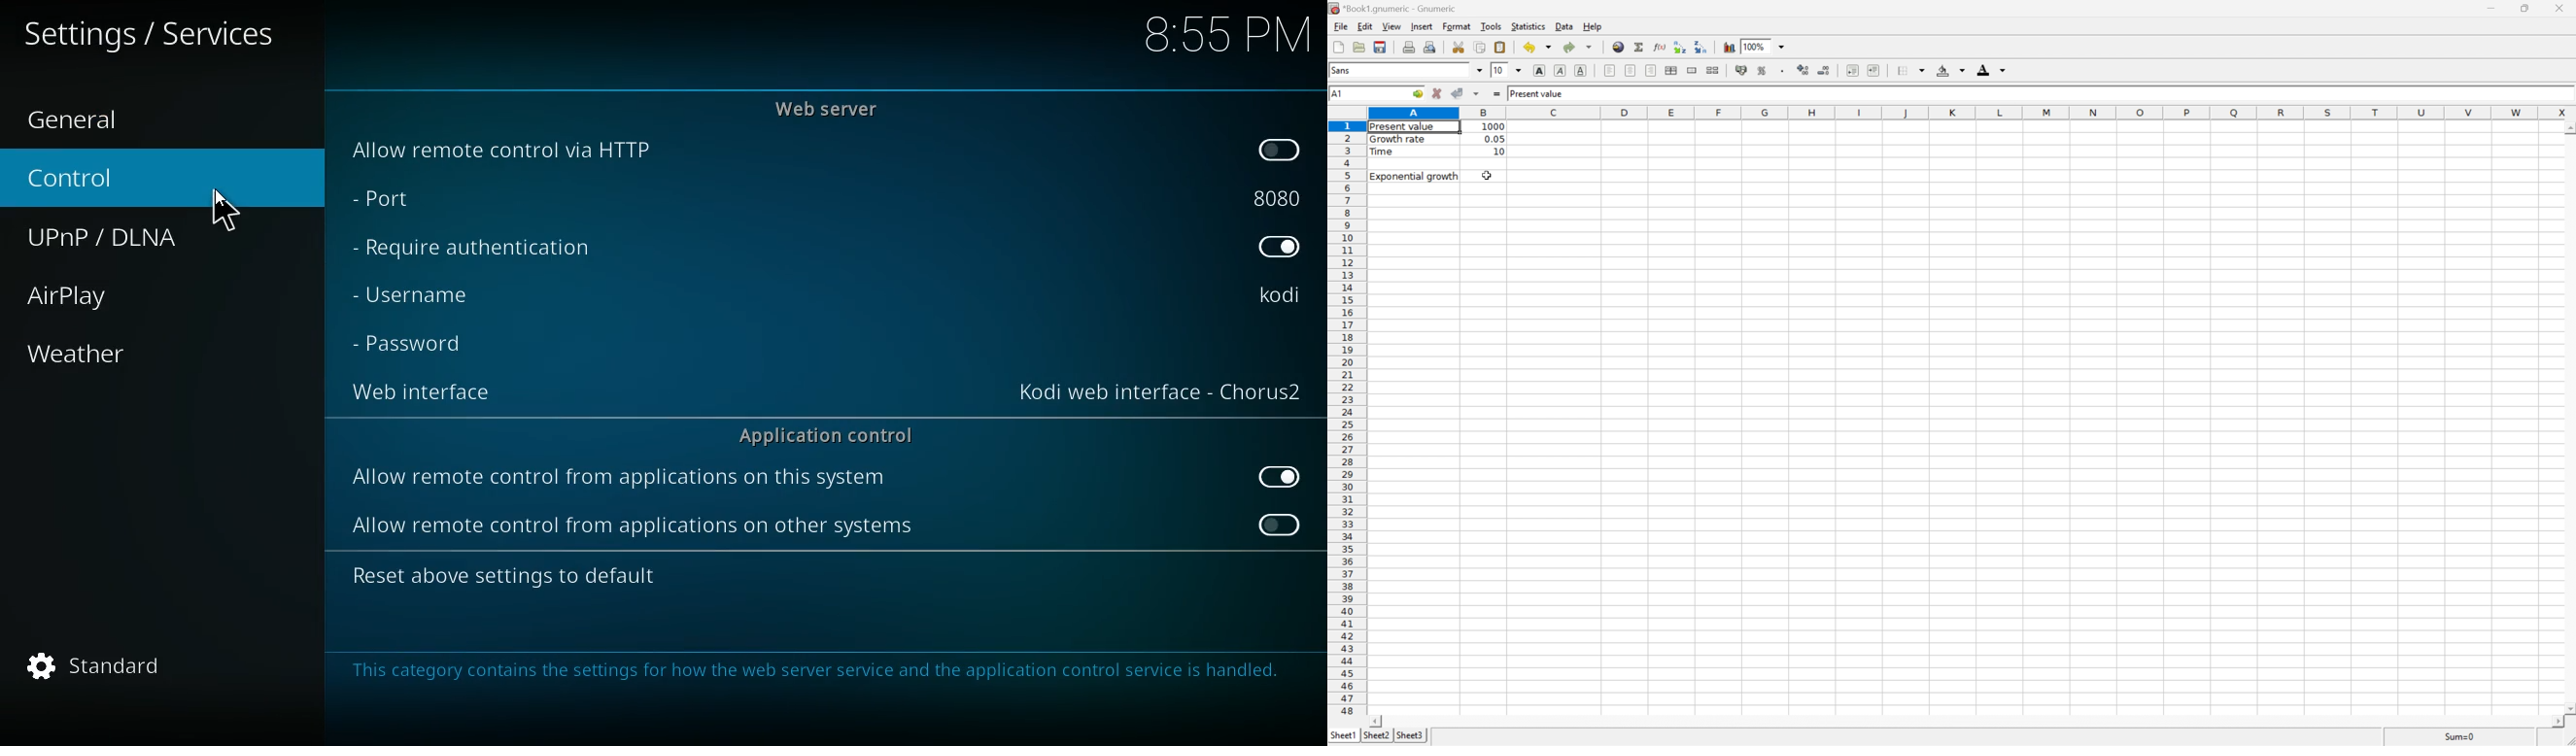 The width and height of the screenshot is (2576, 756). Describe the element at coordinates (1580, 71) in the screenshot. I see `Underline` at that location.